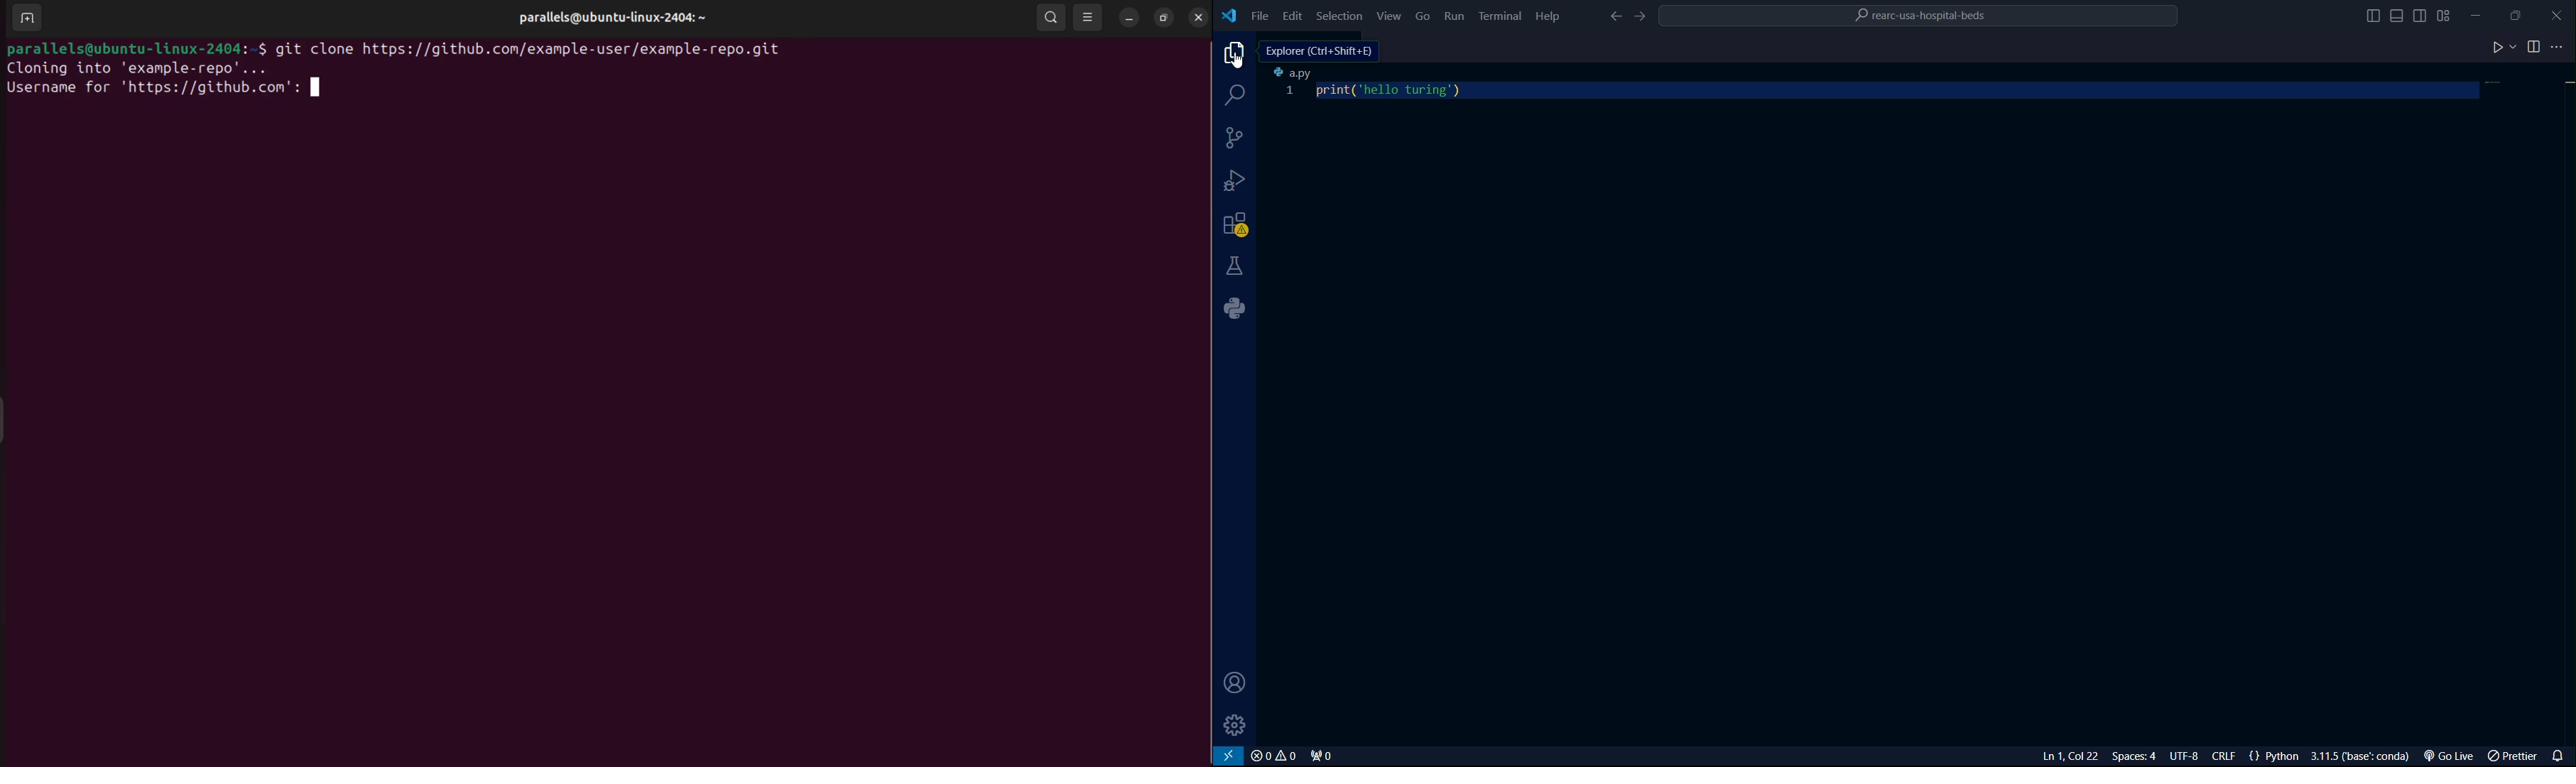  Describe the element at coordinates (1235, 97) in the screenshot. I see `search` at that location.